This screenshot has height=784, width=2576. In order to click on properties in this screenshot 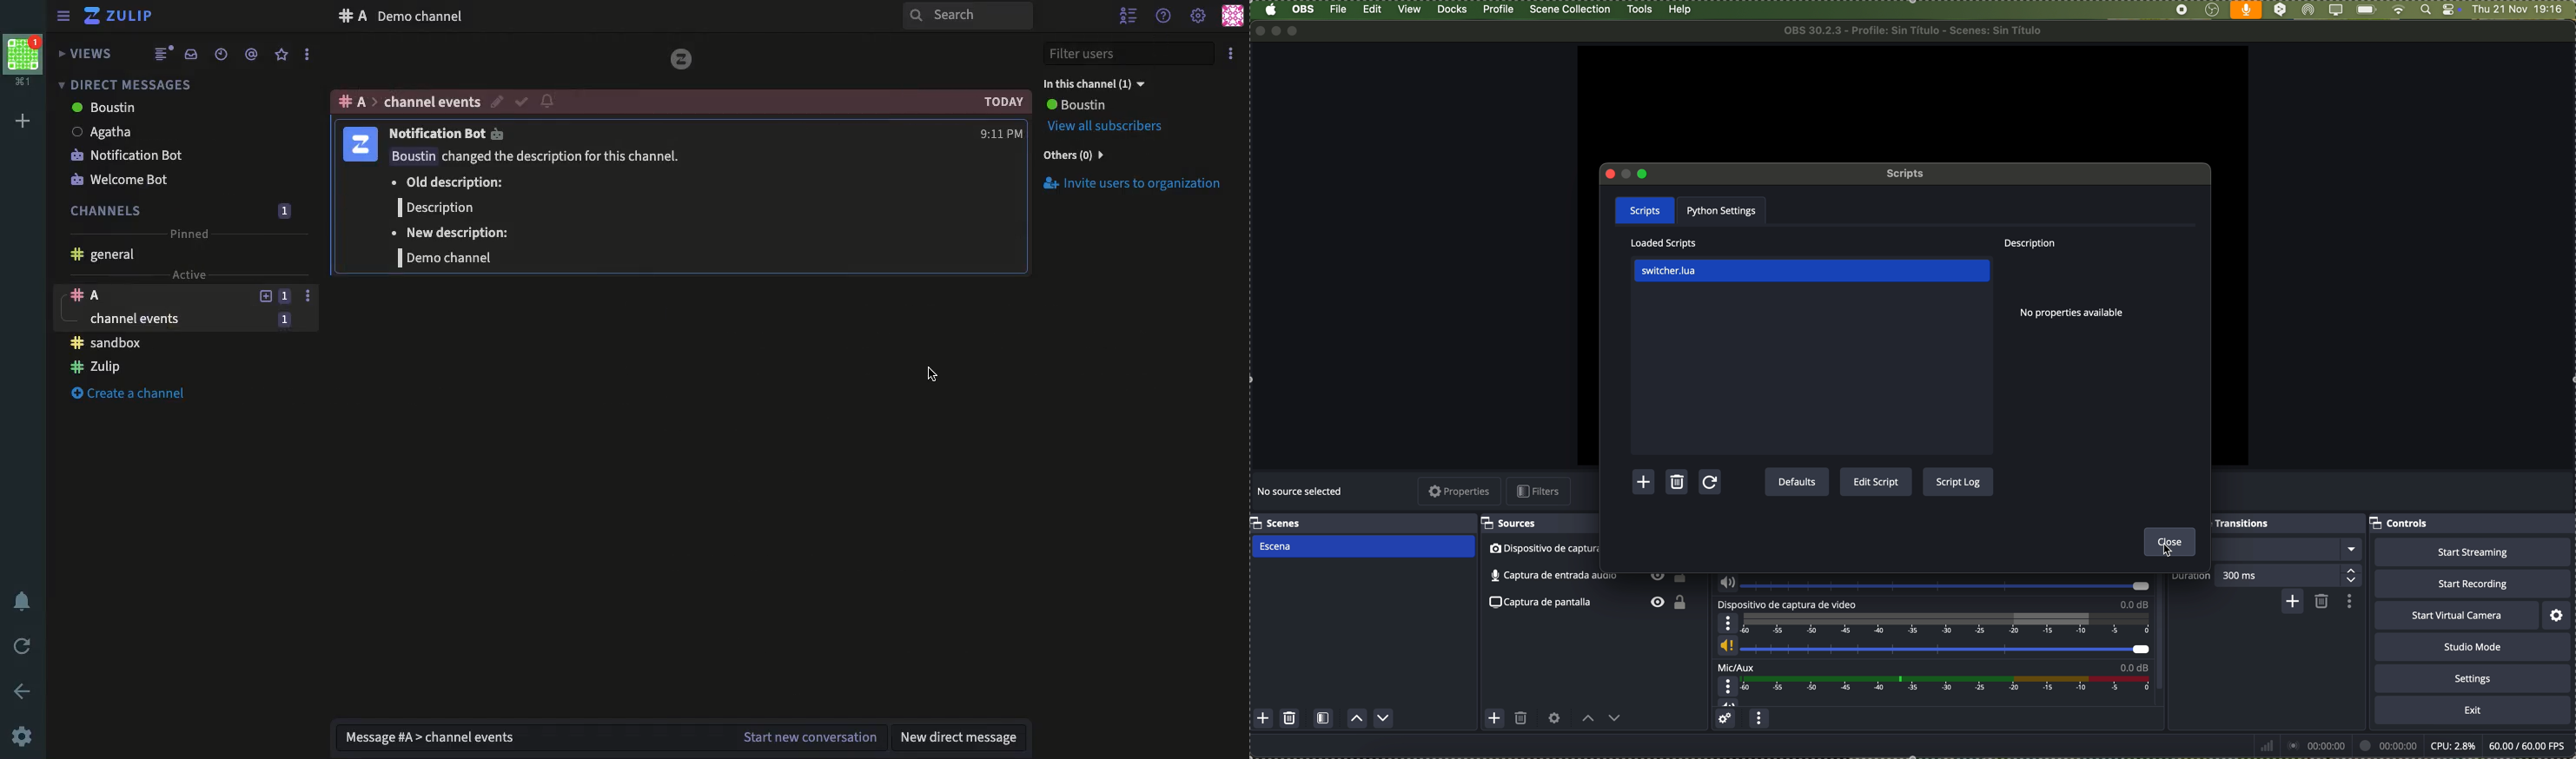, I will do `click(1460, 492)`.